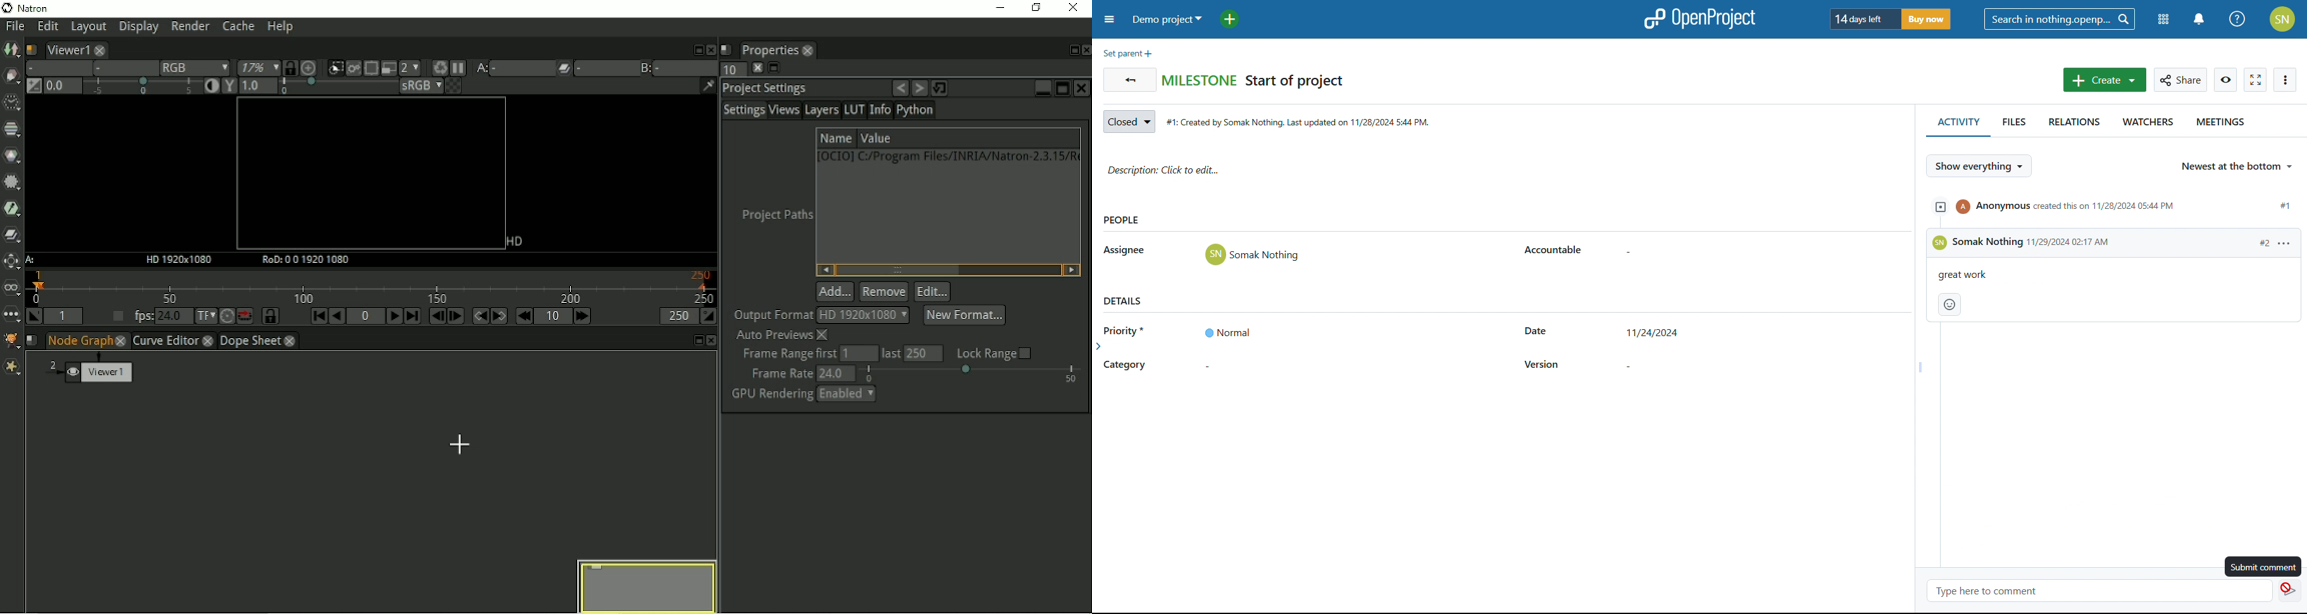 Image resolution: width=2324 pixels, height=616 pixels. Describe the element at coordinates (2070, 125) in the screenshot. I see `relations` at that location.